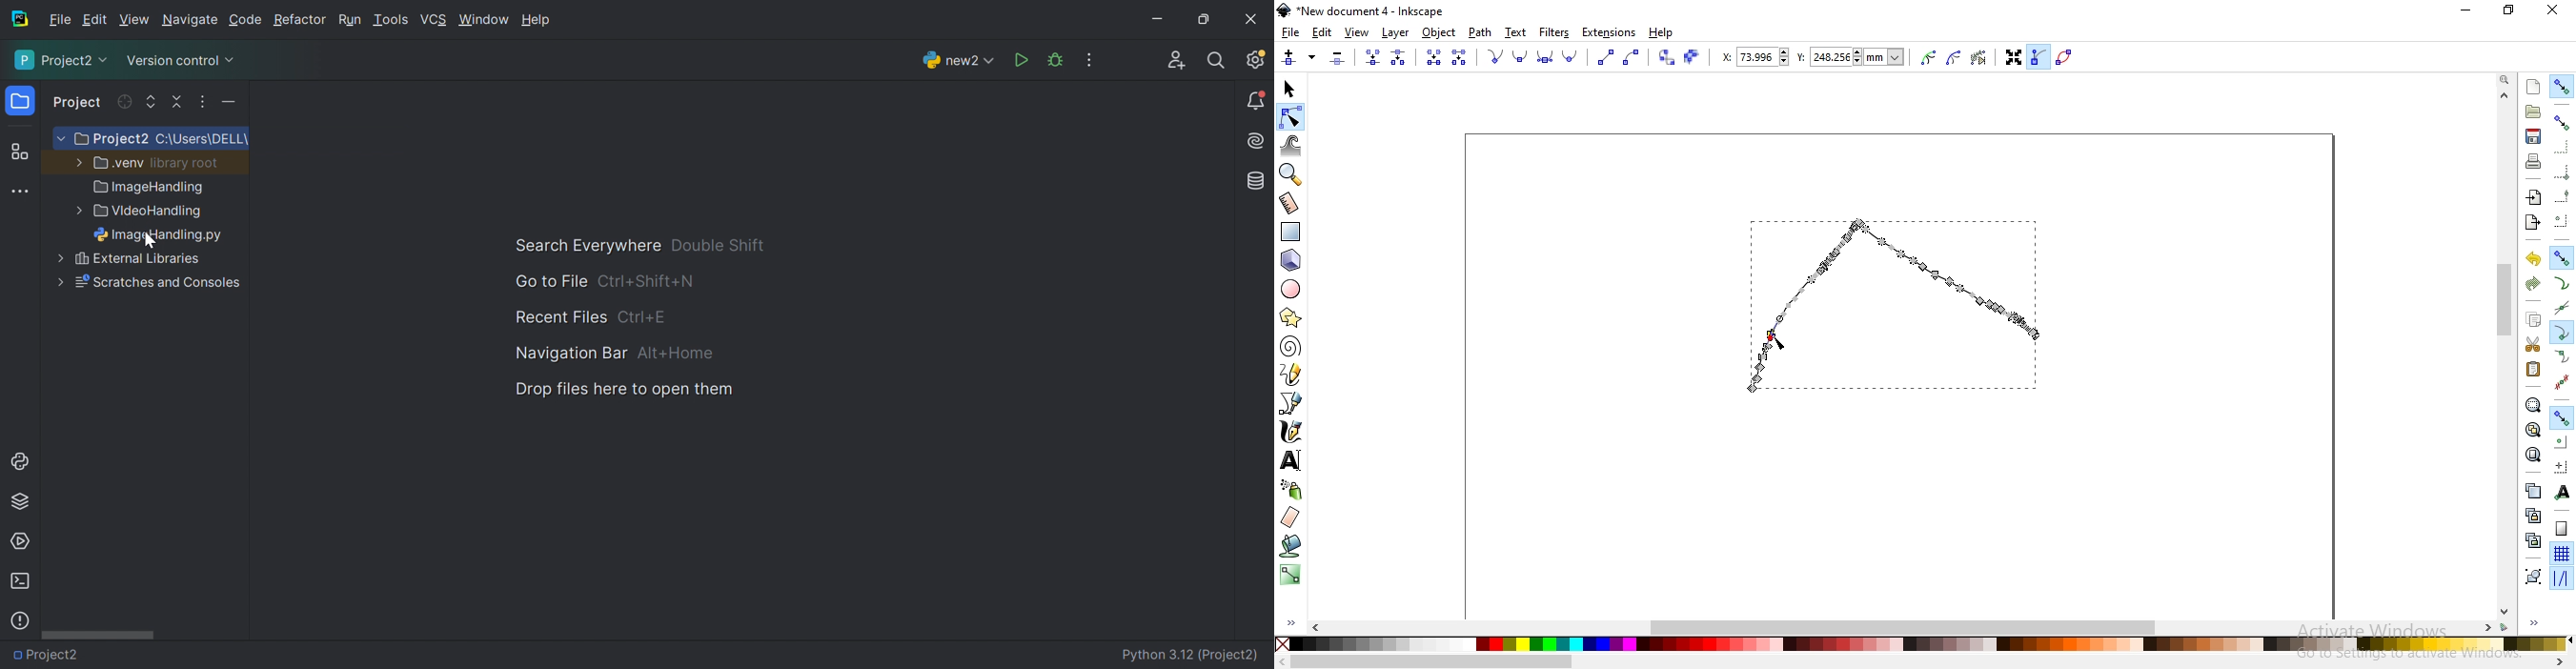 The height and width of the screenshot is (672, 2576). Describe the element at coordinates (1633, 58) in the screenshot. I see `make selected segments curve` at that location.